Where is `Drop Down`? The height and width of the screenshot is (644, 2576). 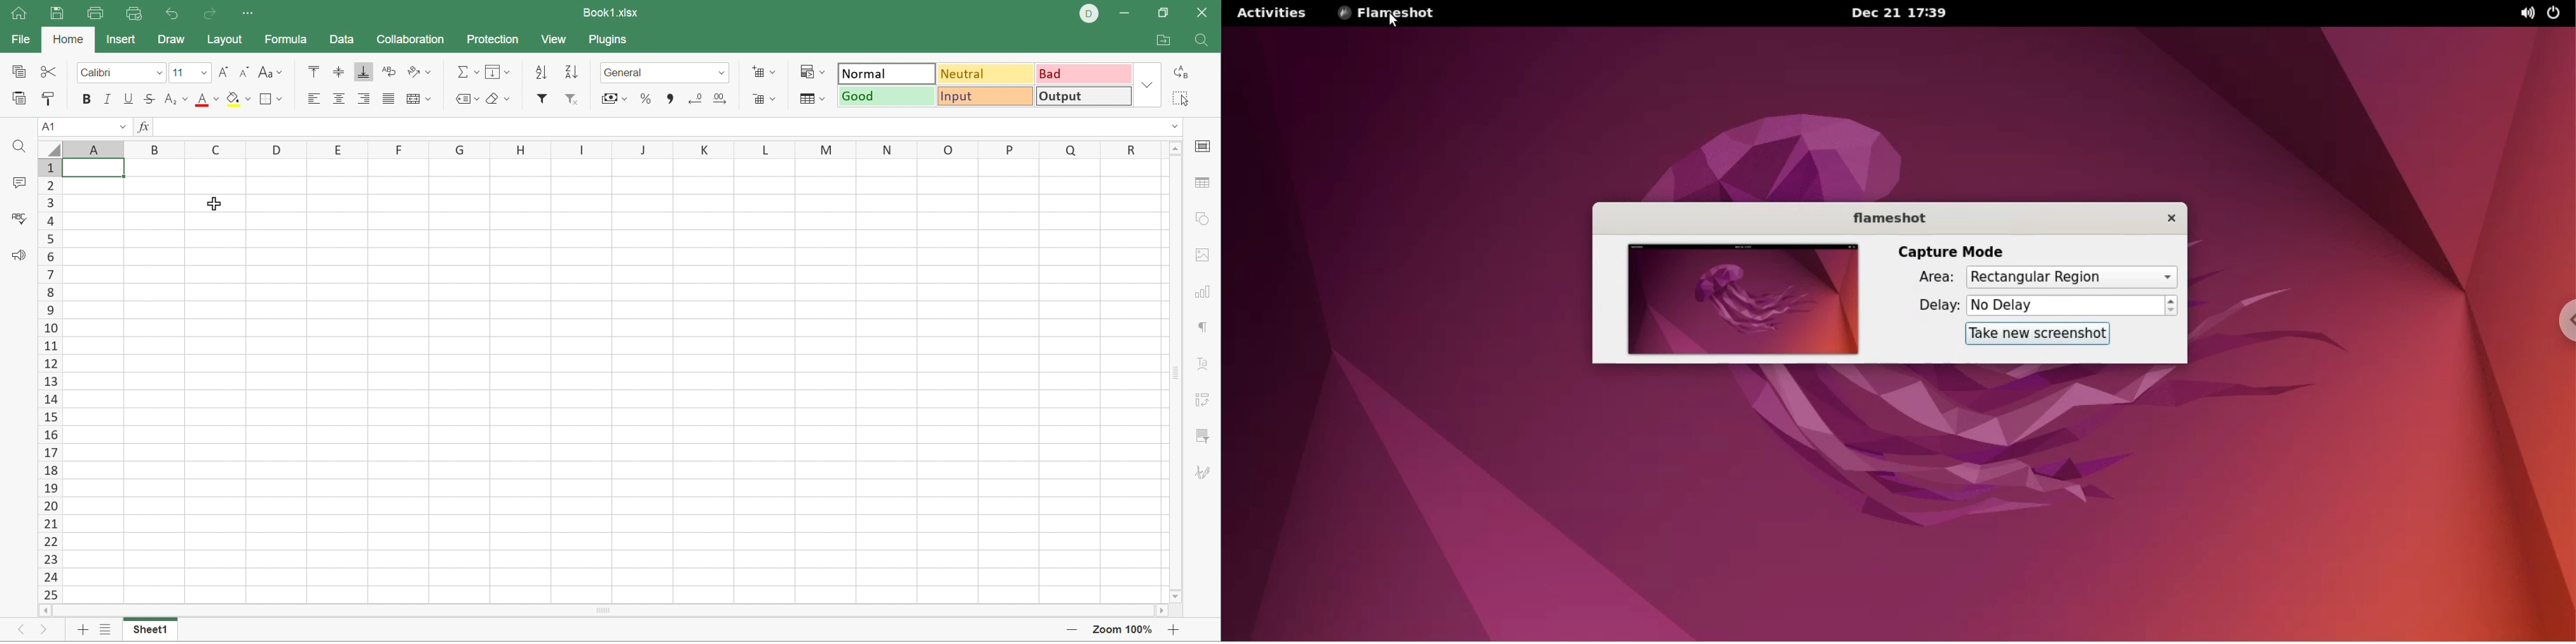
Drop Down is located at coordinates (1172, 125).